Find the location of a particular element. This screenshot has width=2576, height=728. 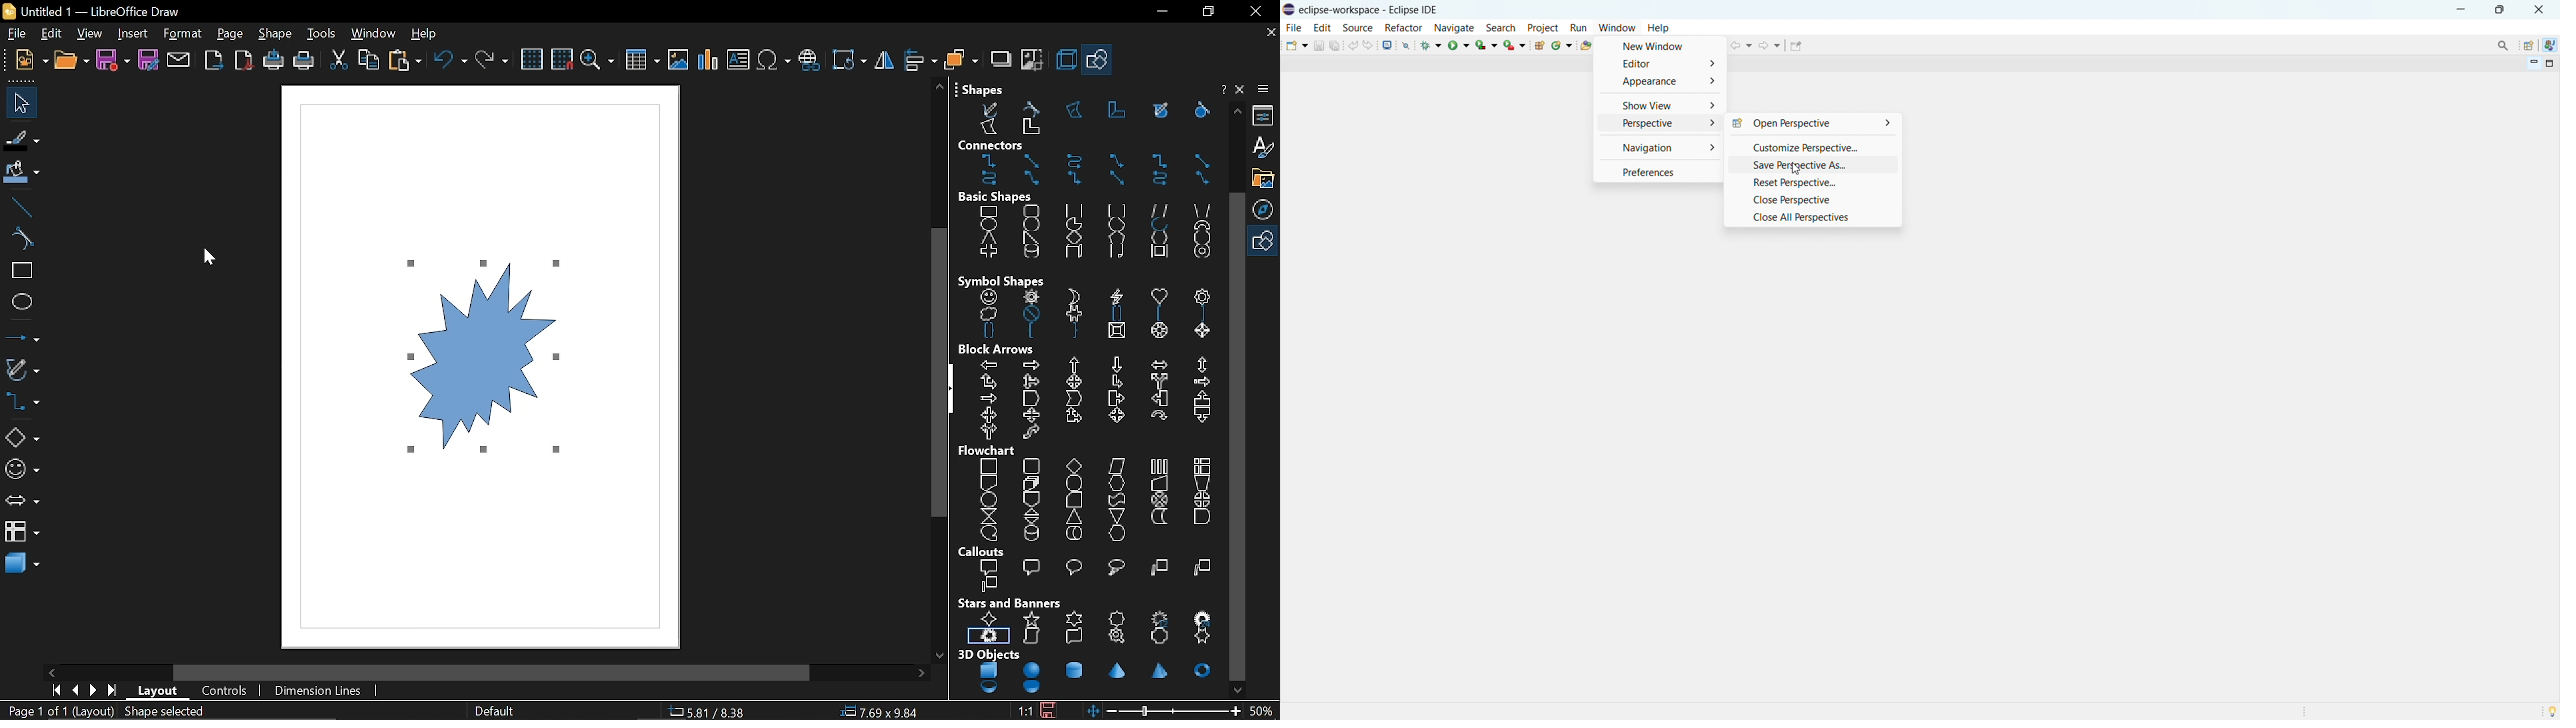

tools is located at coordinates (322, 34).